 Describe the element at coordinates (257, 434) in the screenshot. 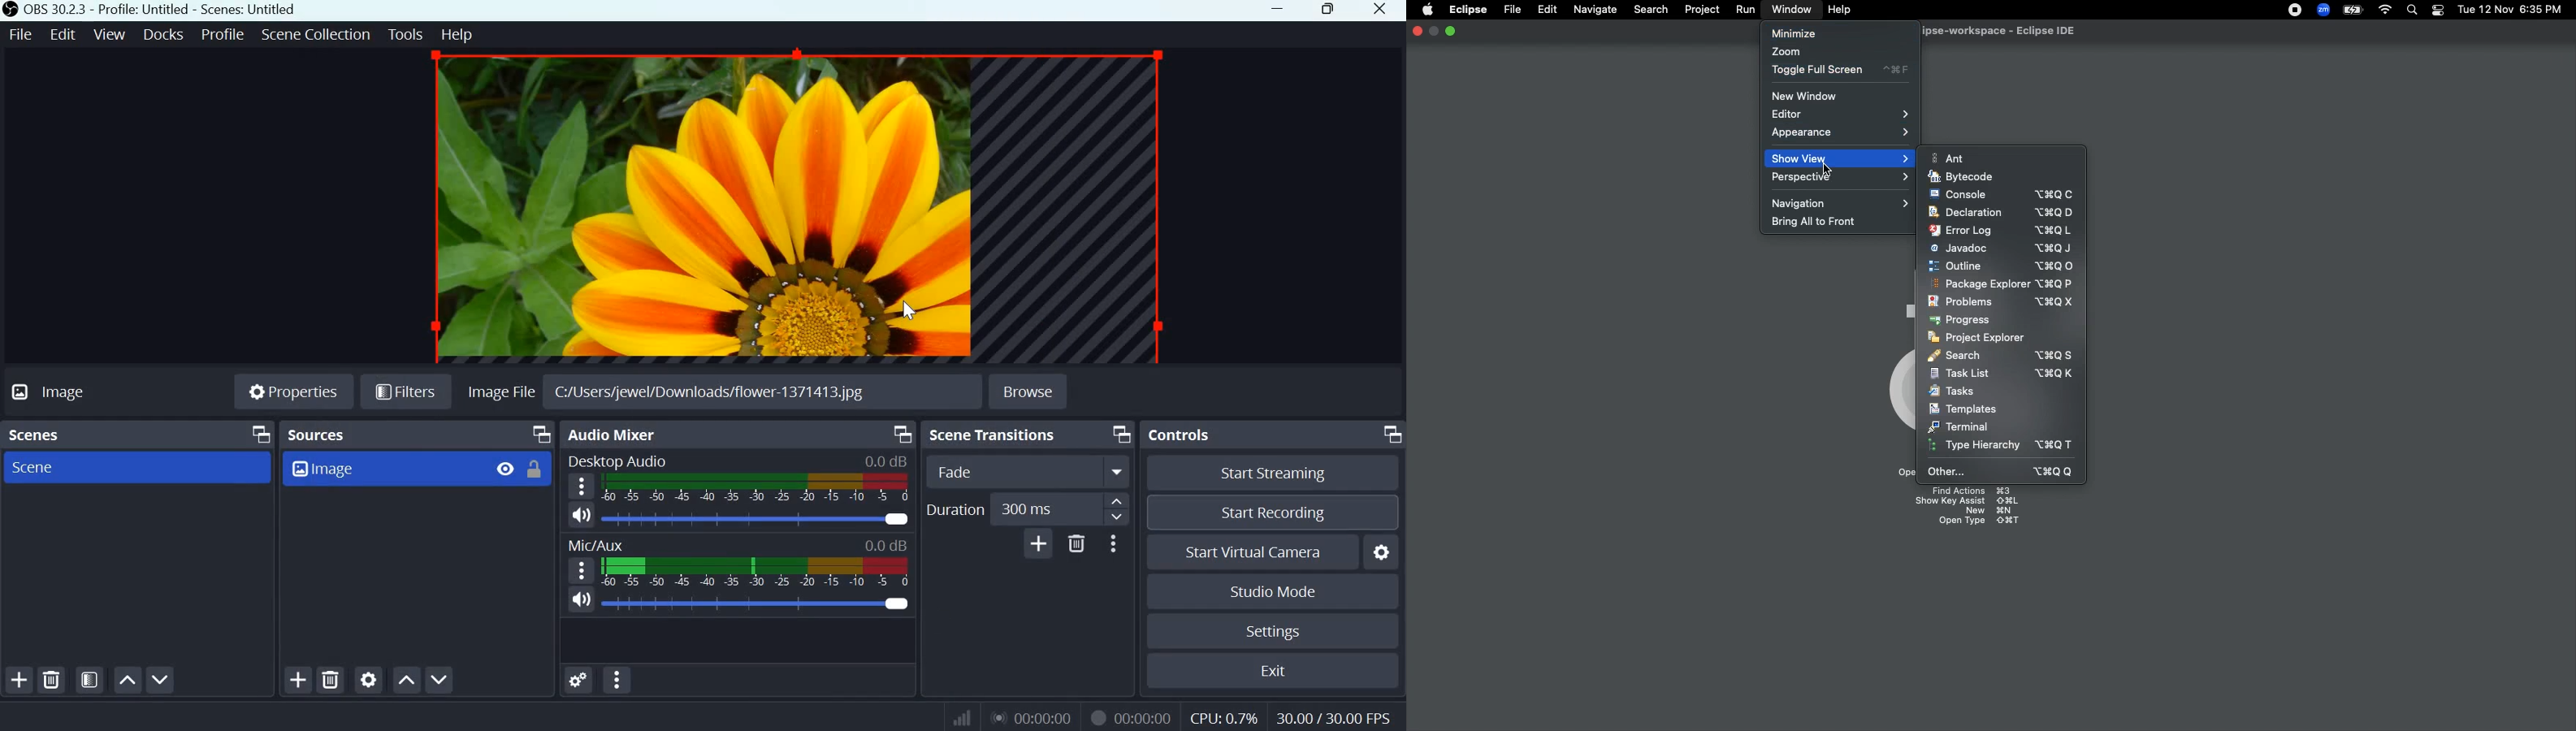

I see `Dock Options icon` at that location.